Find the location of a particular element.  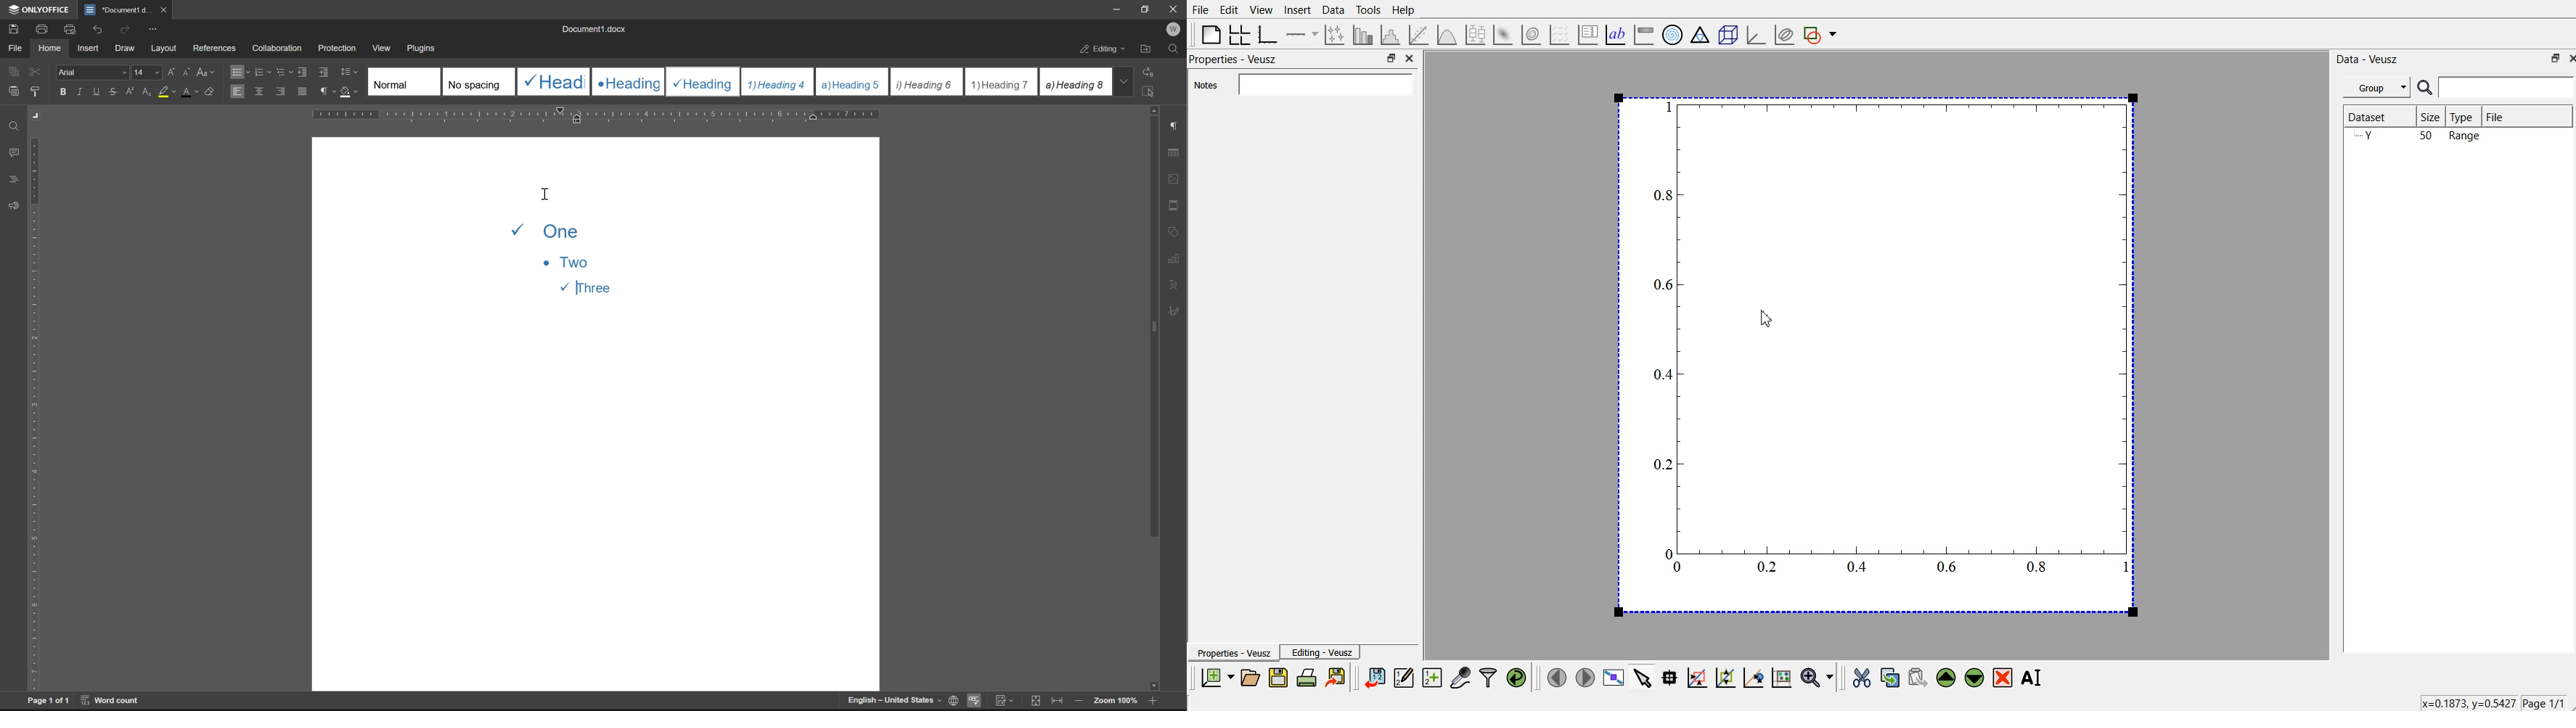

zoom functions is located at coordinates (1817, 677).